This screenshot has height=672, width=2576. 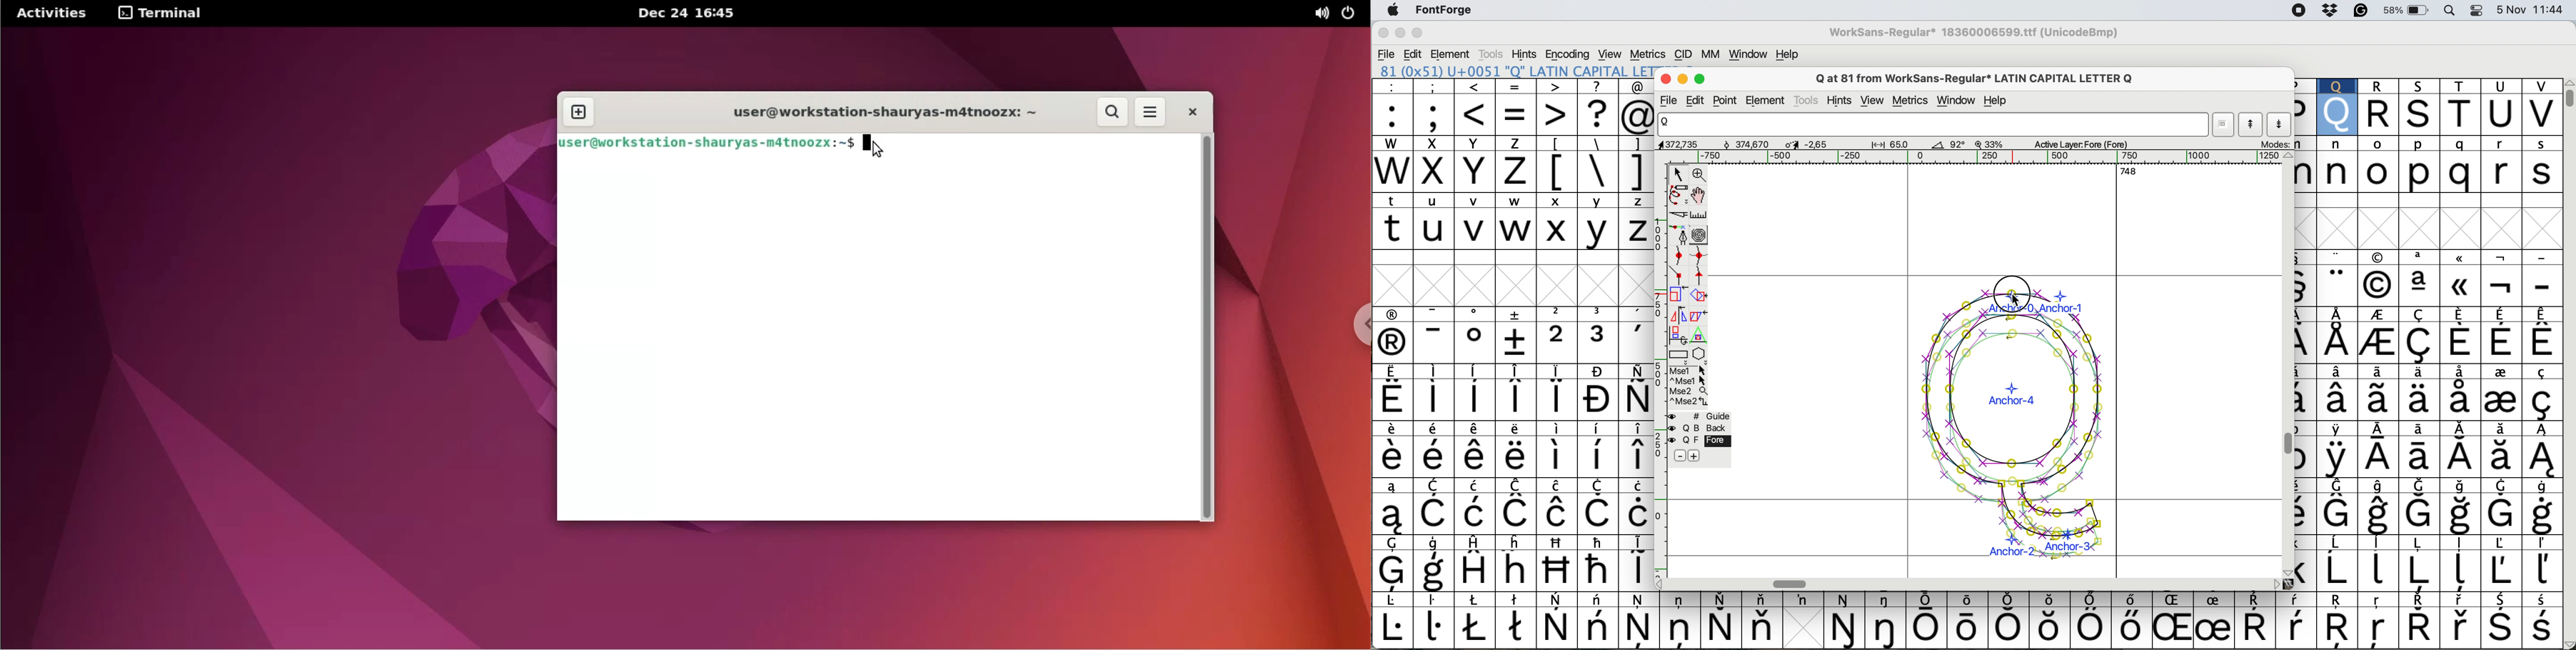 What do you see at coordinates (1701, 277) in the screenshot?
I see `add a tangent point` at bounding box center [1701, 277].